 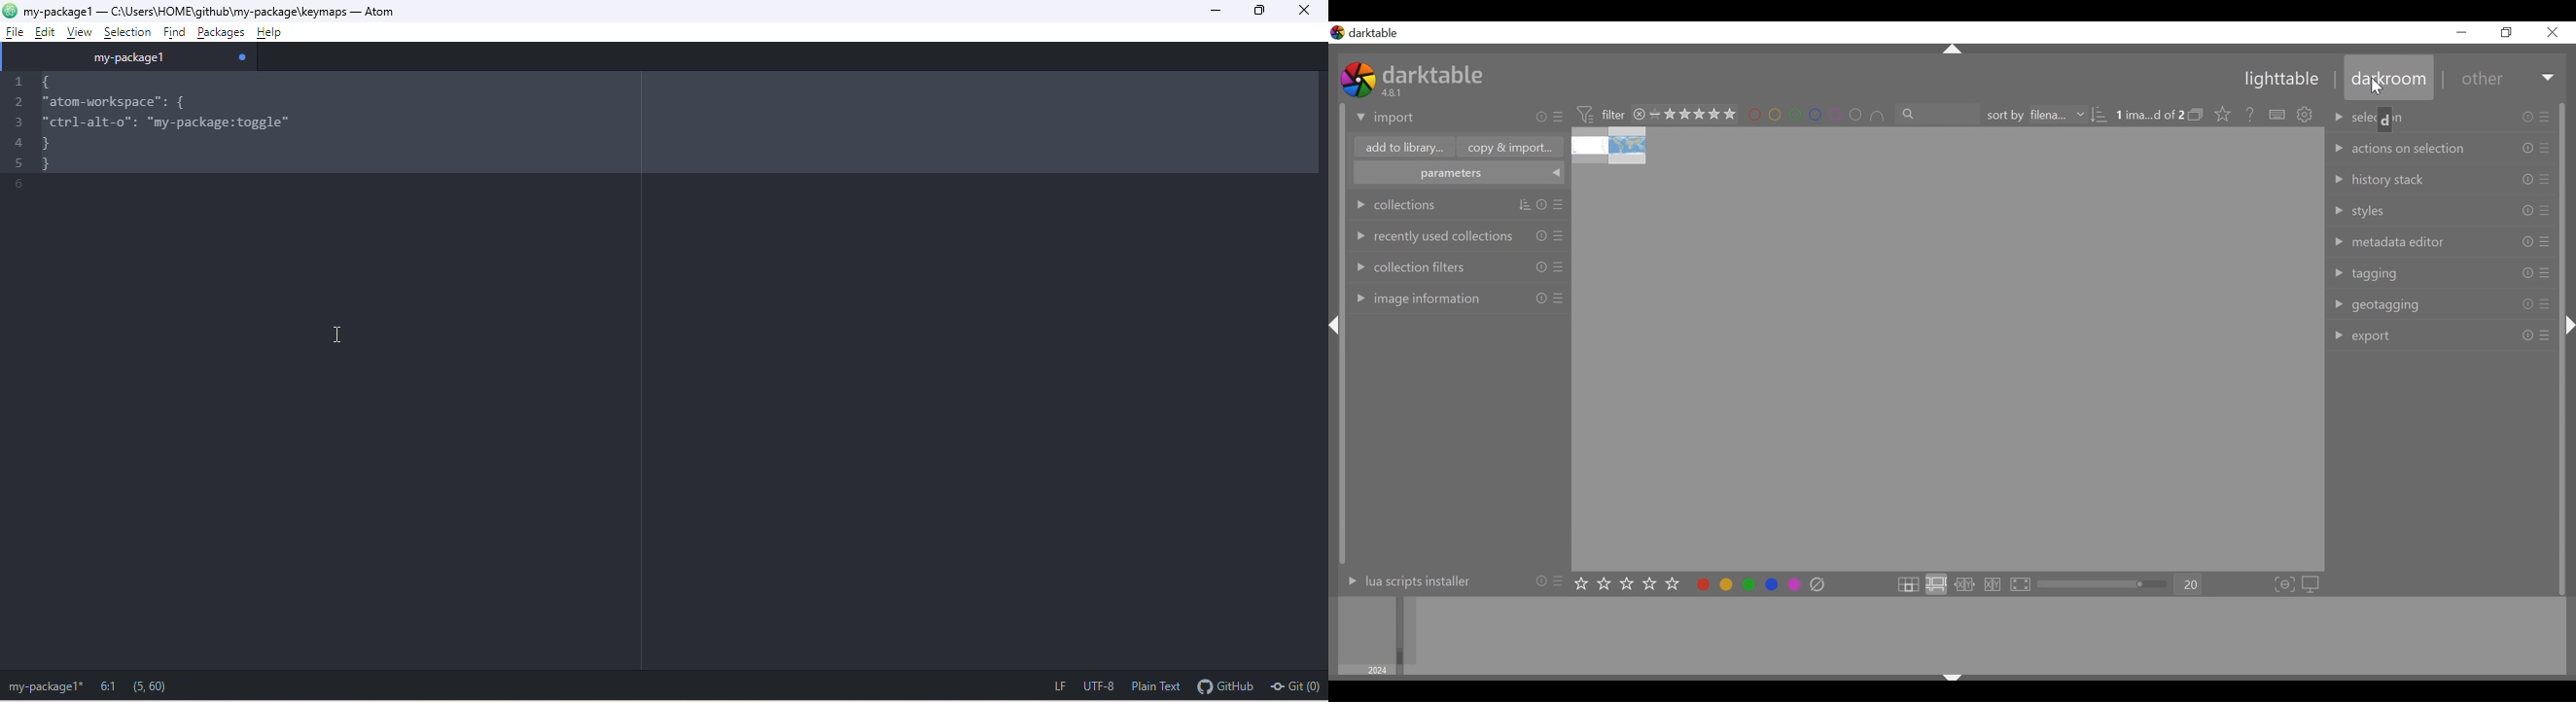 What do you see at coordinates (1051, 687) in the screenshot?
I see `lf` at bounding box center [1051, 687].